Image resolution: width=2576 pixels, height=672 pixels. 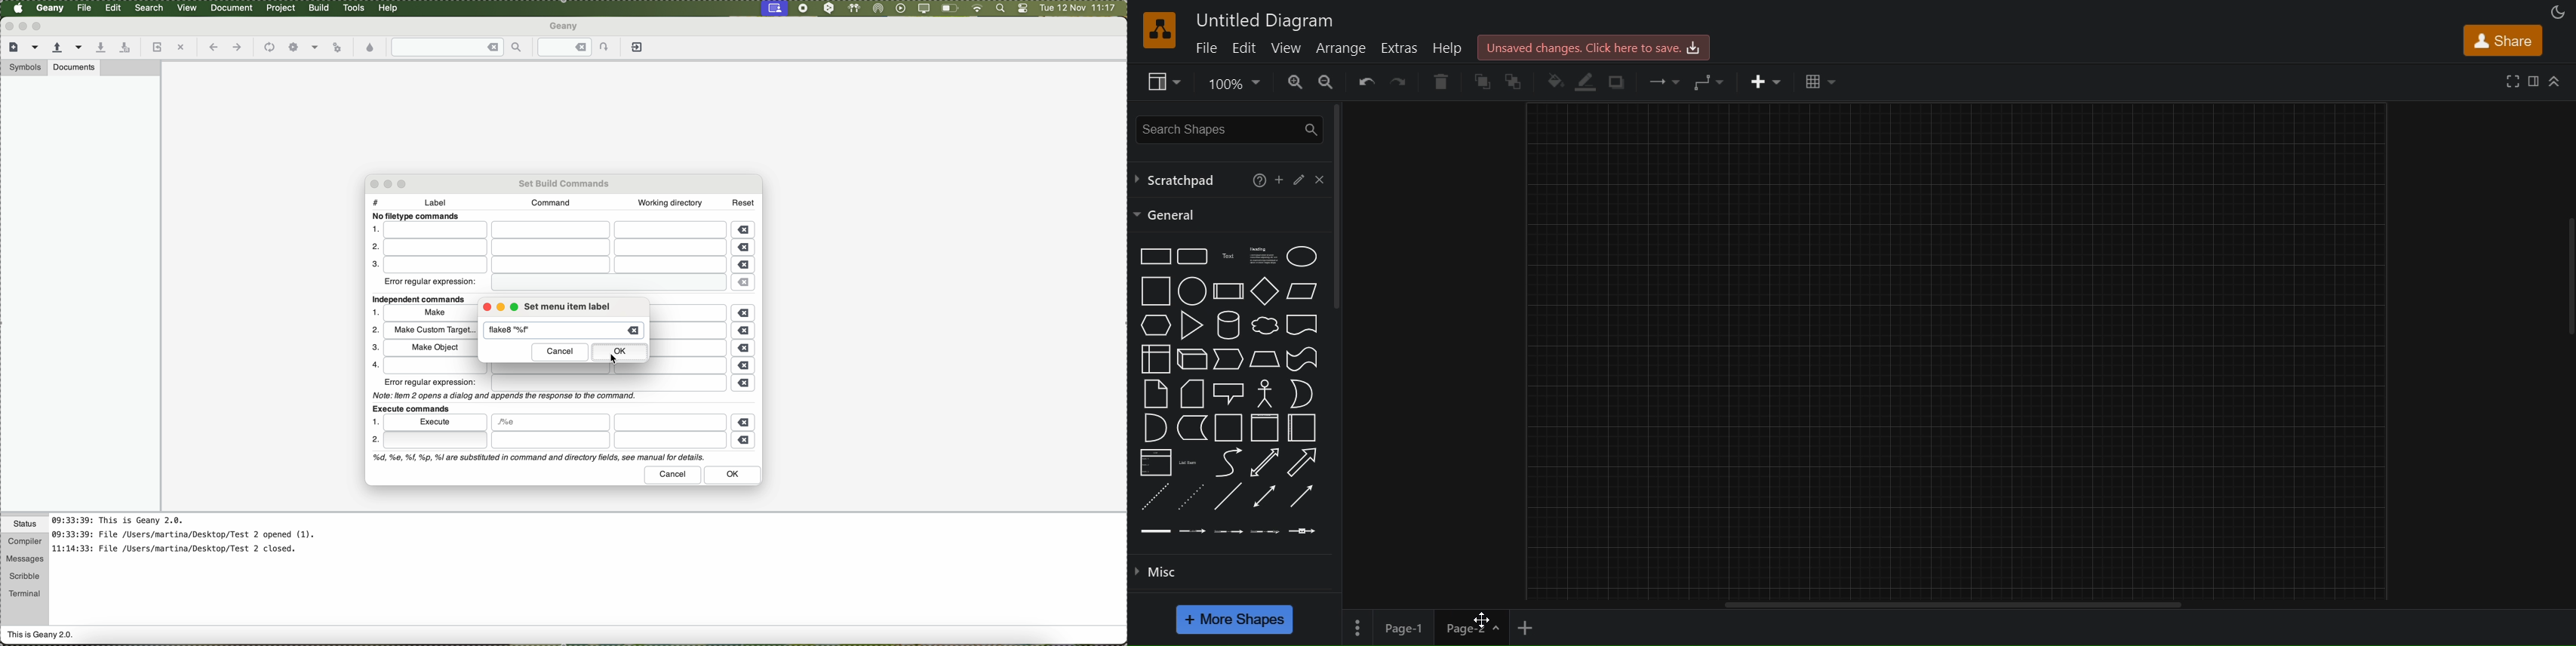 I want to click on connector with symbol, so click(x=1304, y=531).